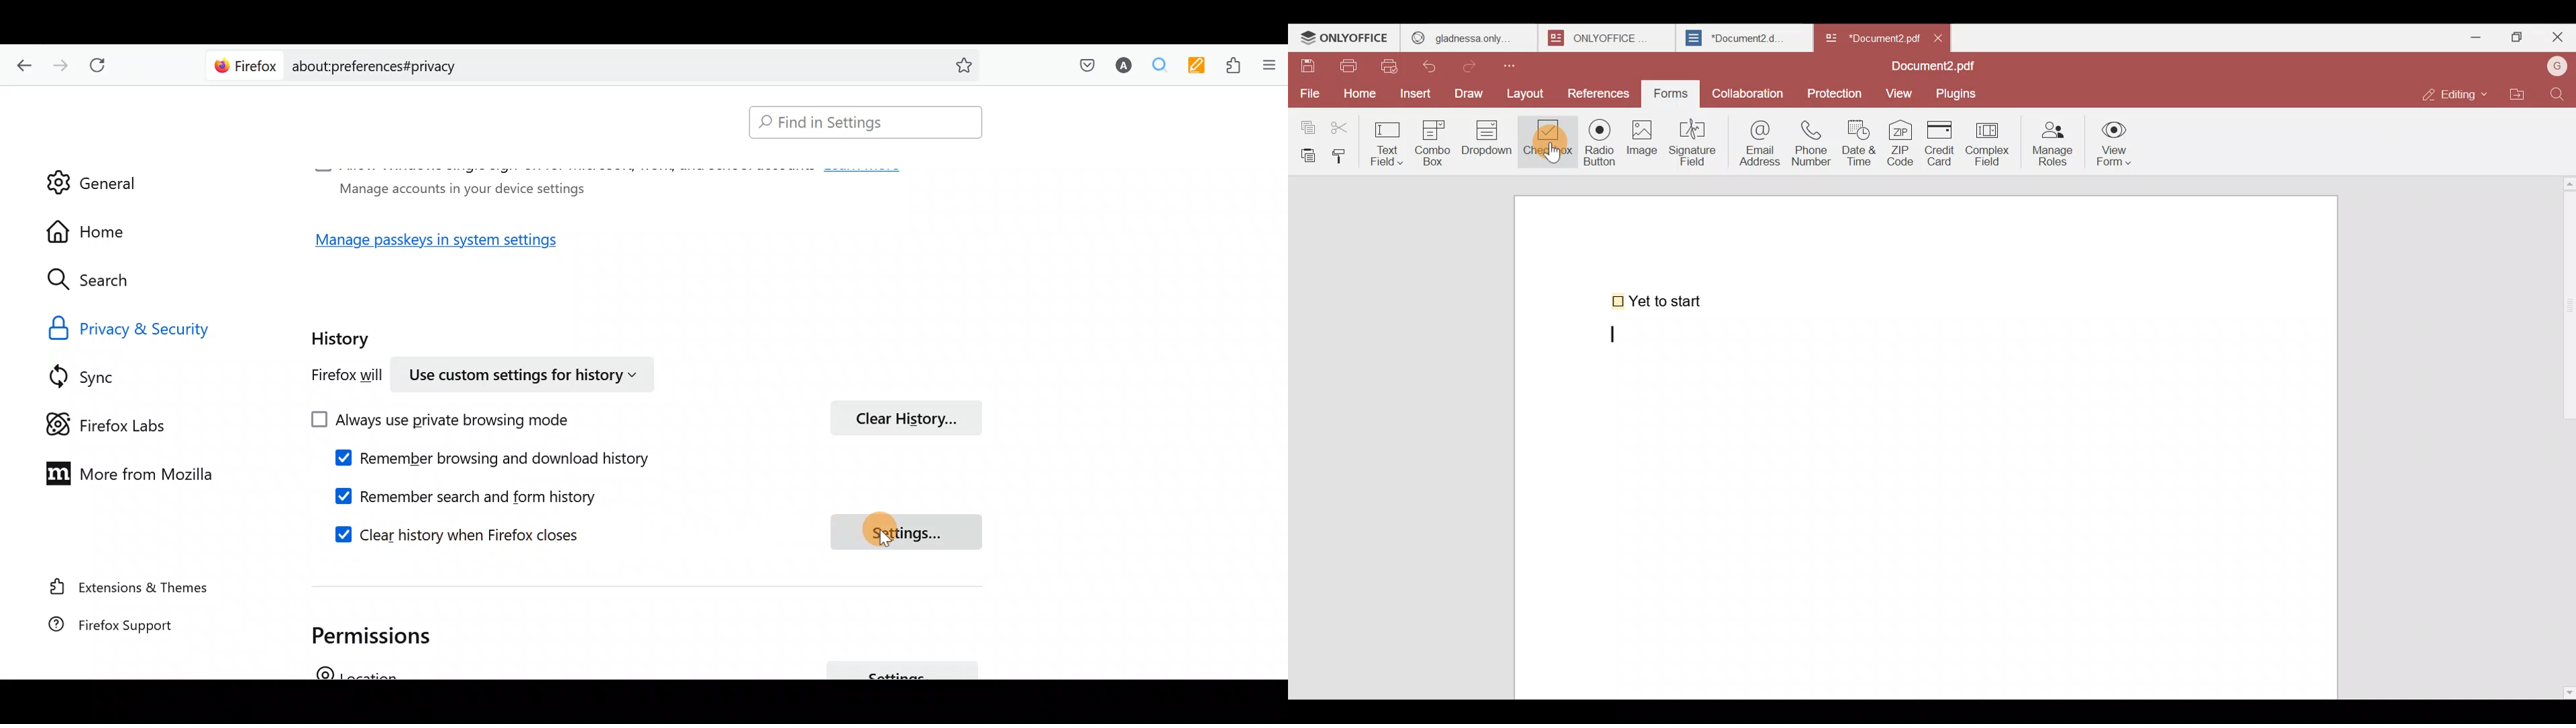  What do you see at coordinates (889, 542) in the screenshot?
I see `cursor` at bounding box center [889, 542].